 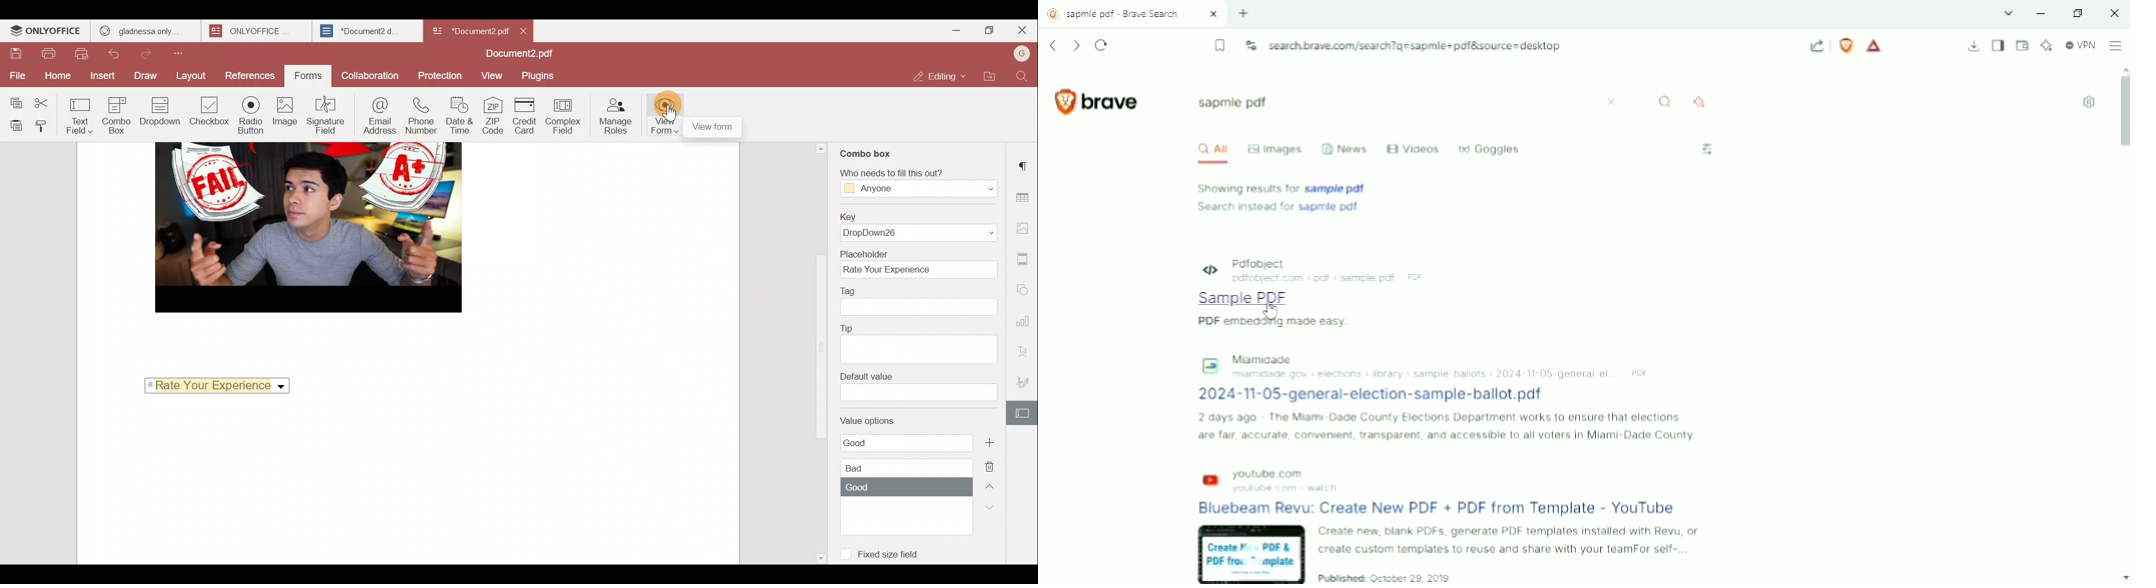 I want to click on Insert, so click(x=99, y=76).